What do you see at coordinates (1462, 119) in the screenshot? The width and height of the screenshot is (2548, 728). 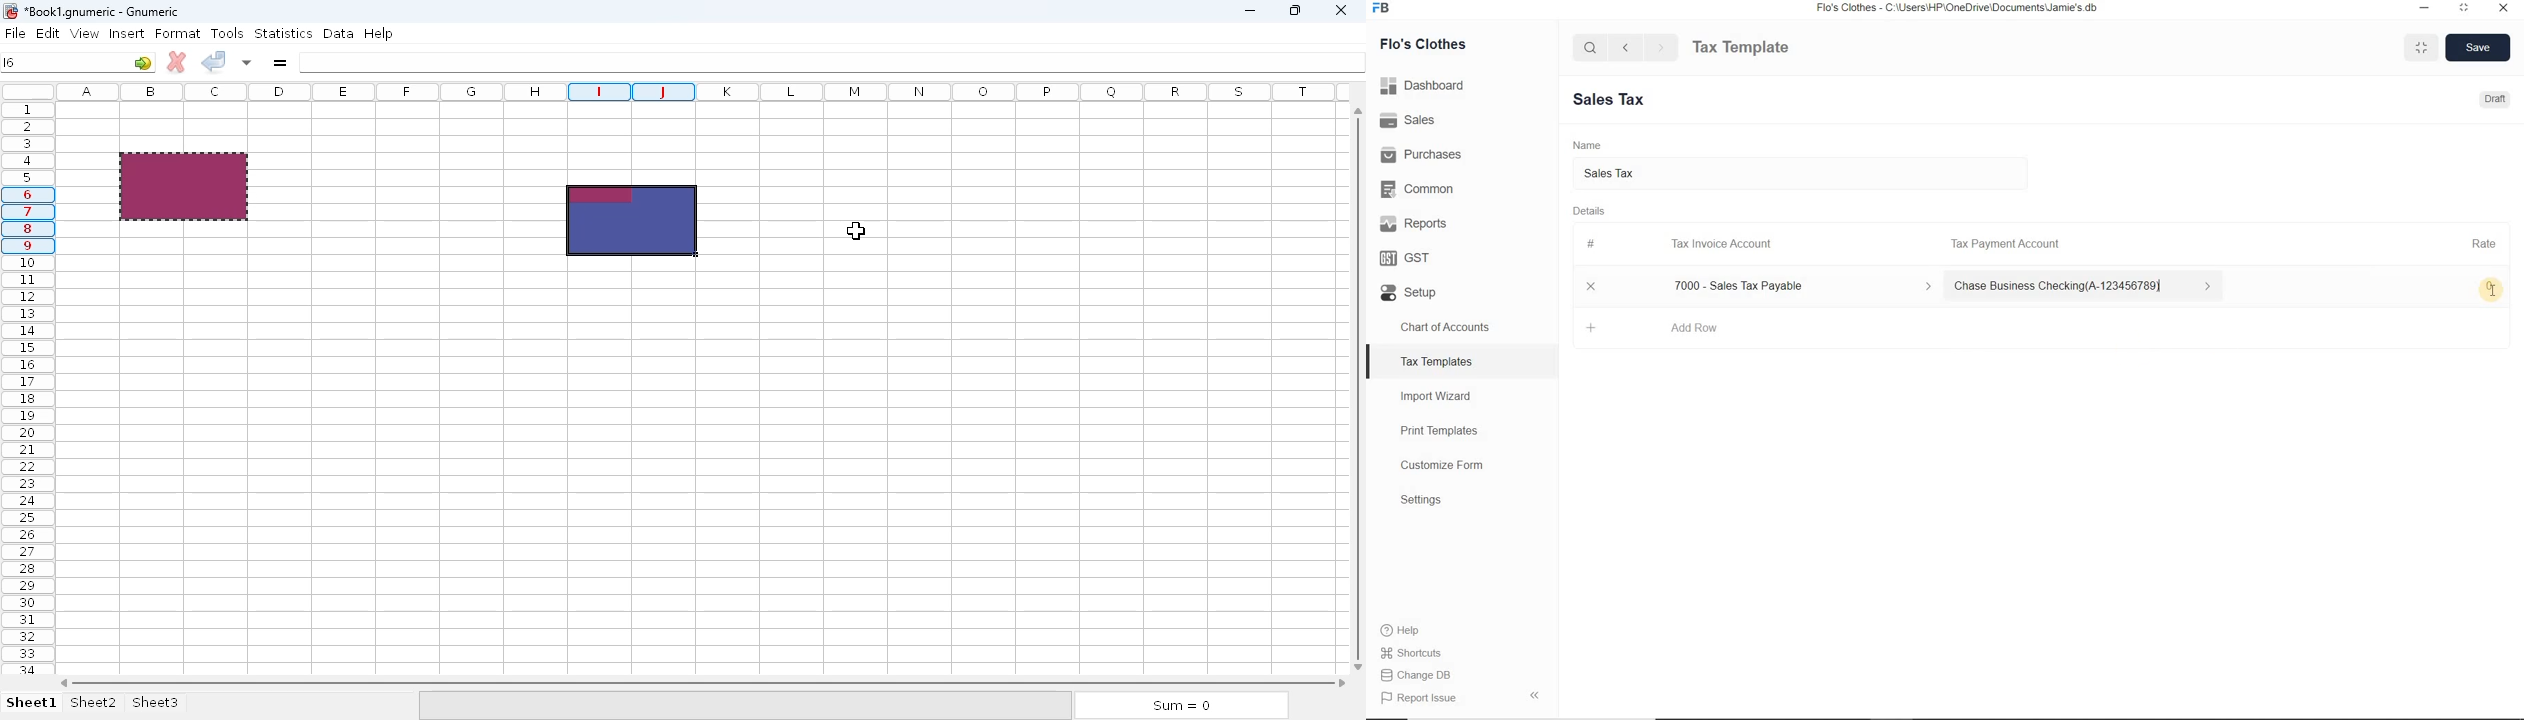 I see `Sales` at bounding box center [1462, 119].